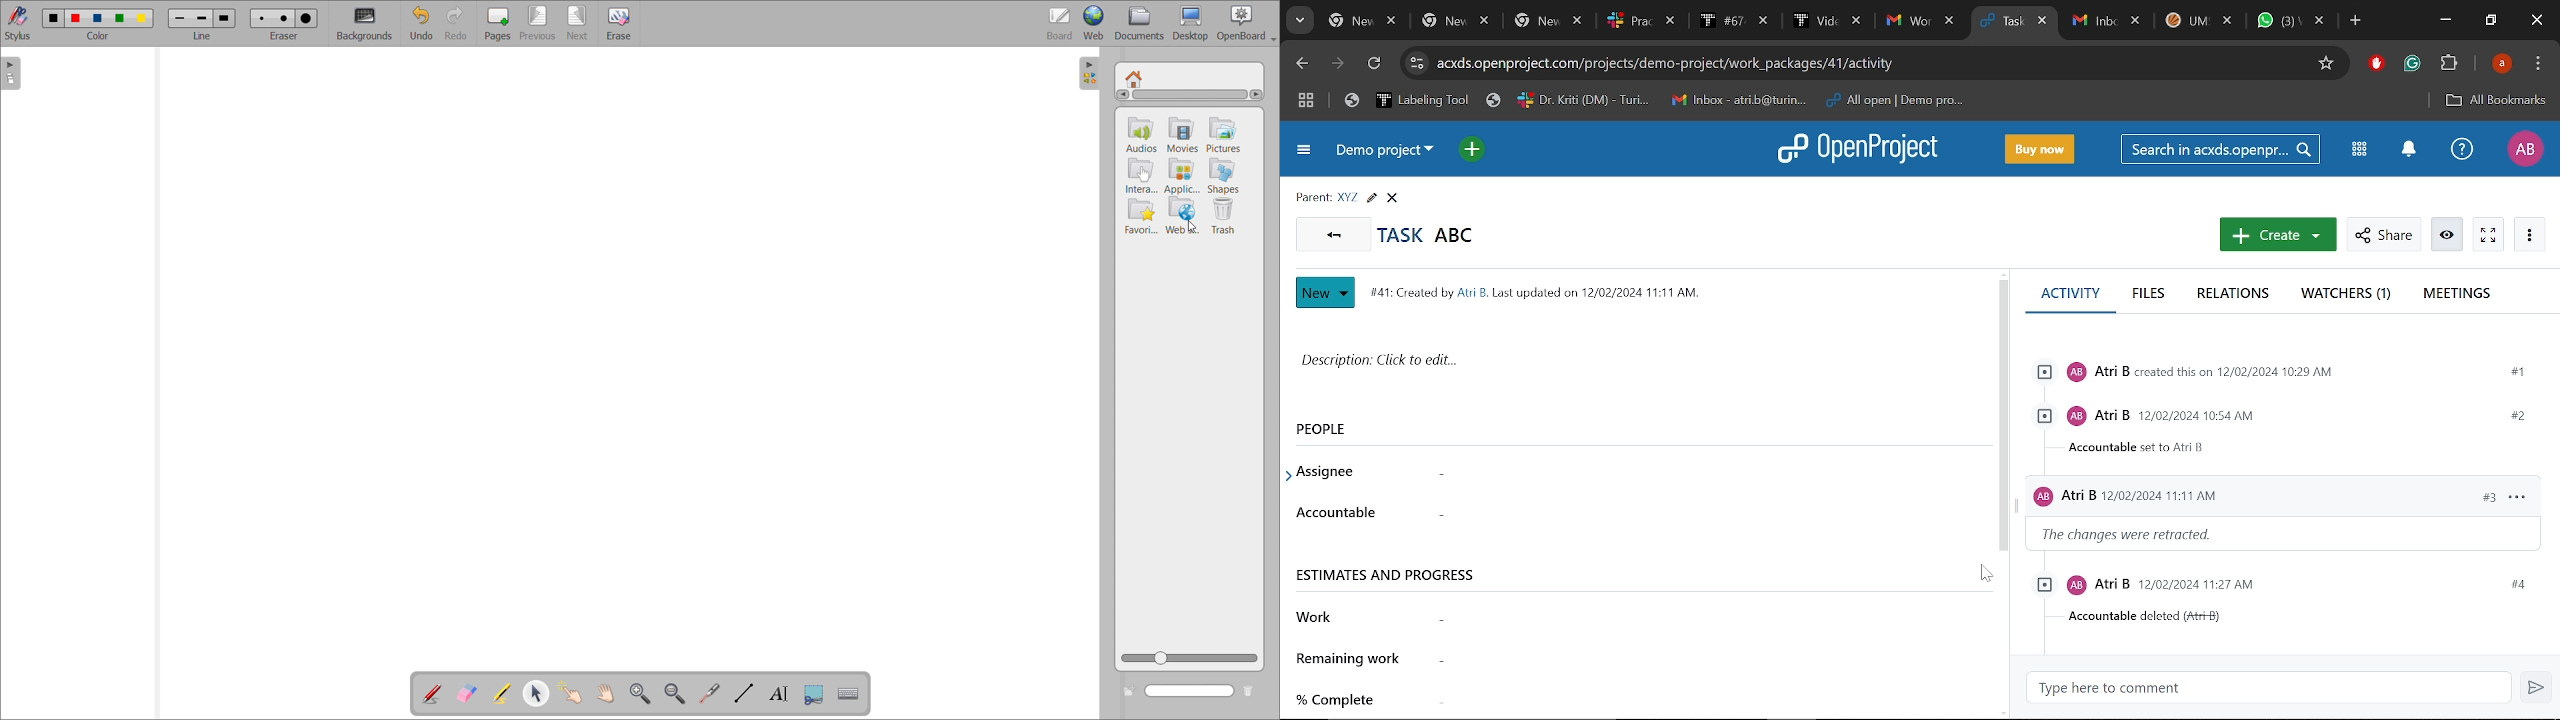 This screenshot has height=728, width=2576. Describe the element at coordinates (121, 18) in the screenshot. I see `Color 4` at that location.